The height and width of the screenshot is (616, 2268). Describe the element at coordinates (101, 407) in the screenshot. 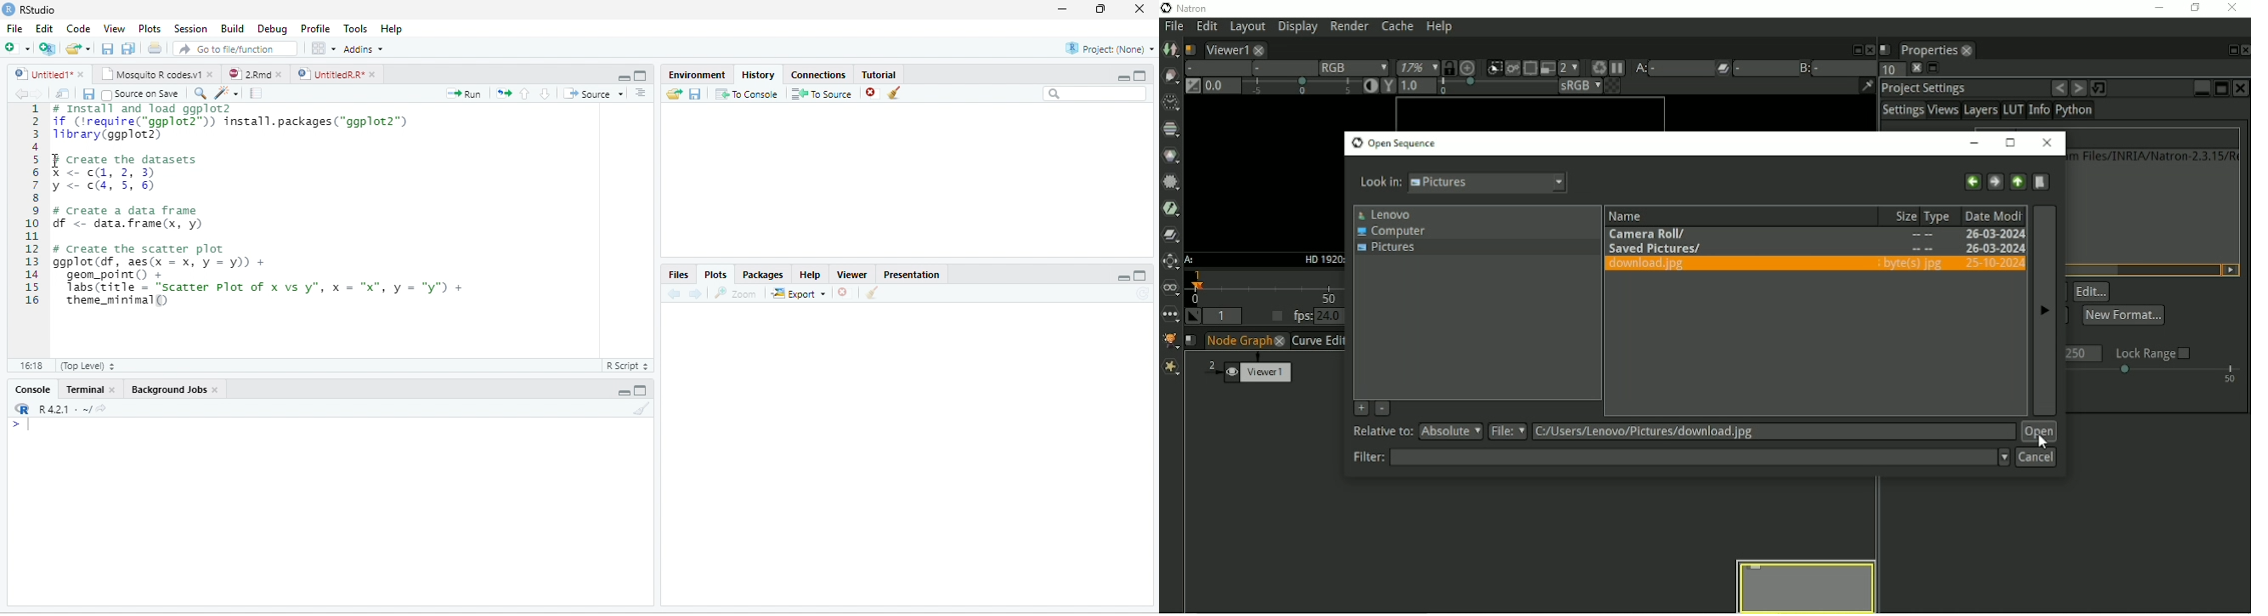

I see `View the current working directory` at that location.